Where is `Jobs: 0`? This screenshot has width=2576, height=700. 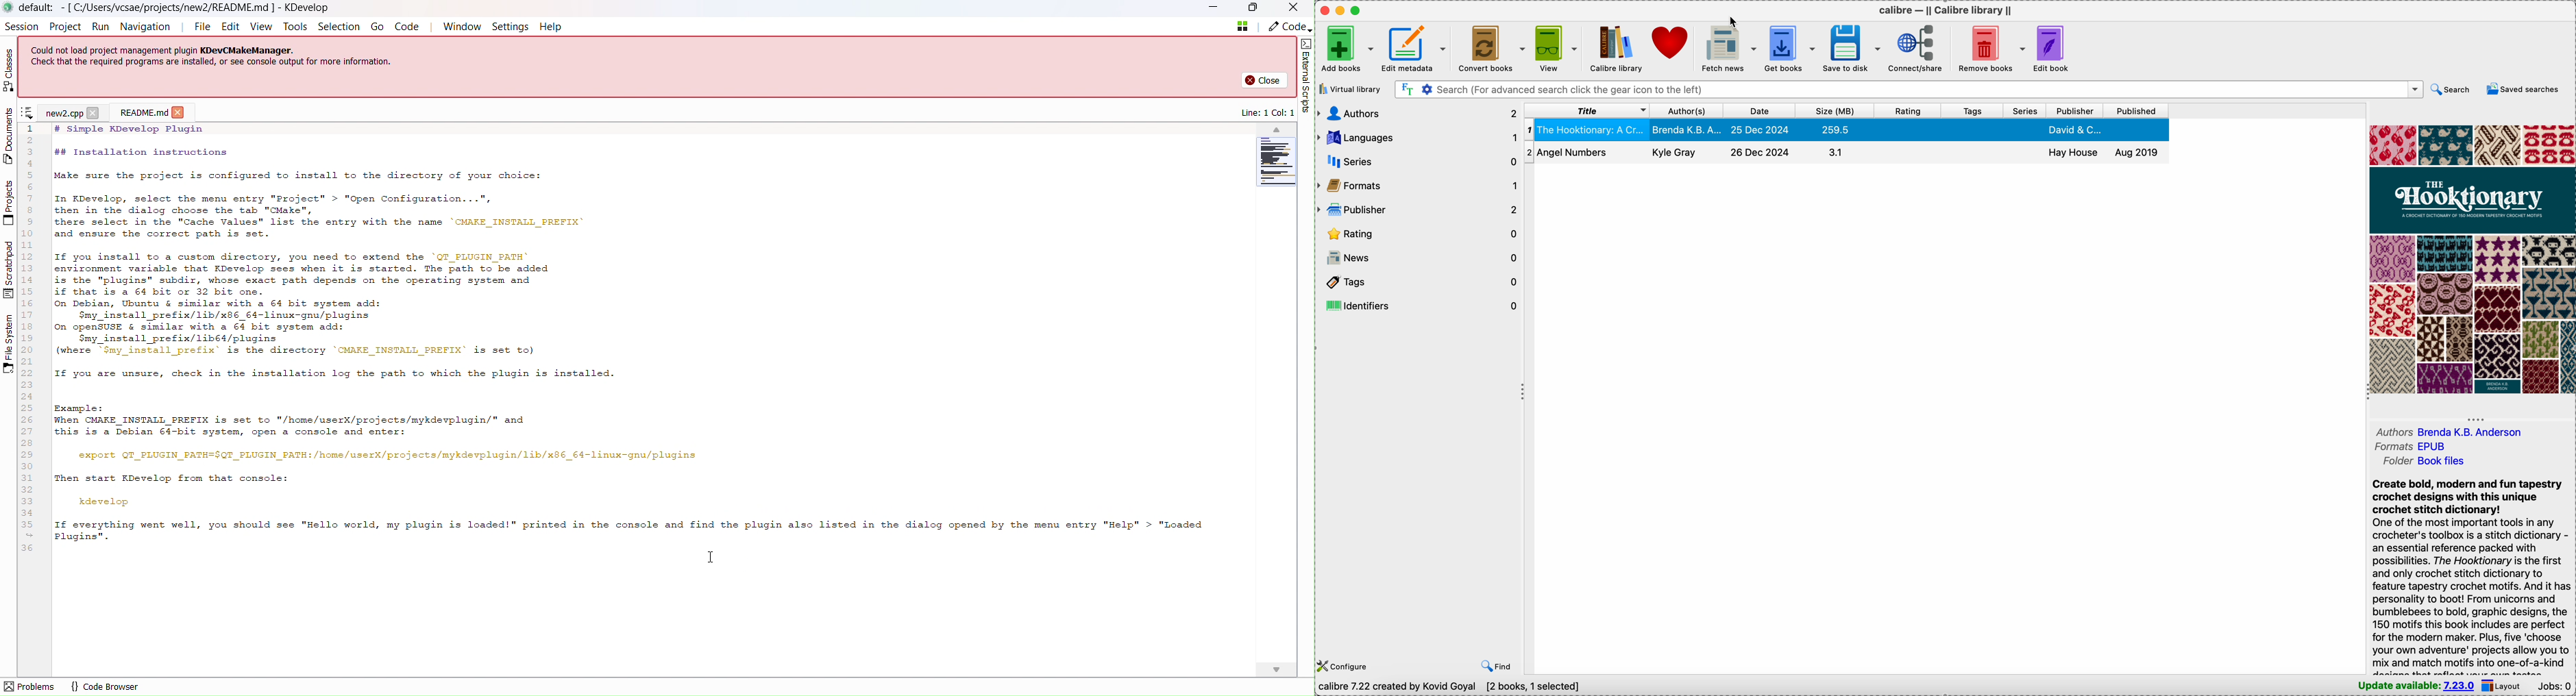
Jobs: 0 is located at coordinates (2555, 687).